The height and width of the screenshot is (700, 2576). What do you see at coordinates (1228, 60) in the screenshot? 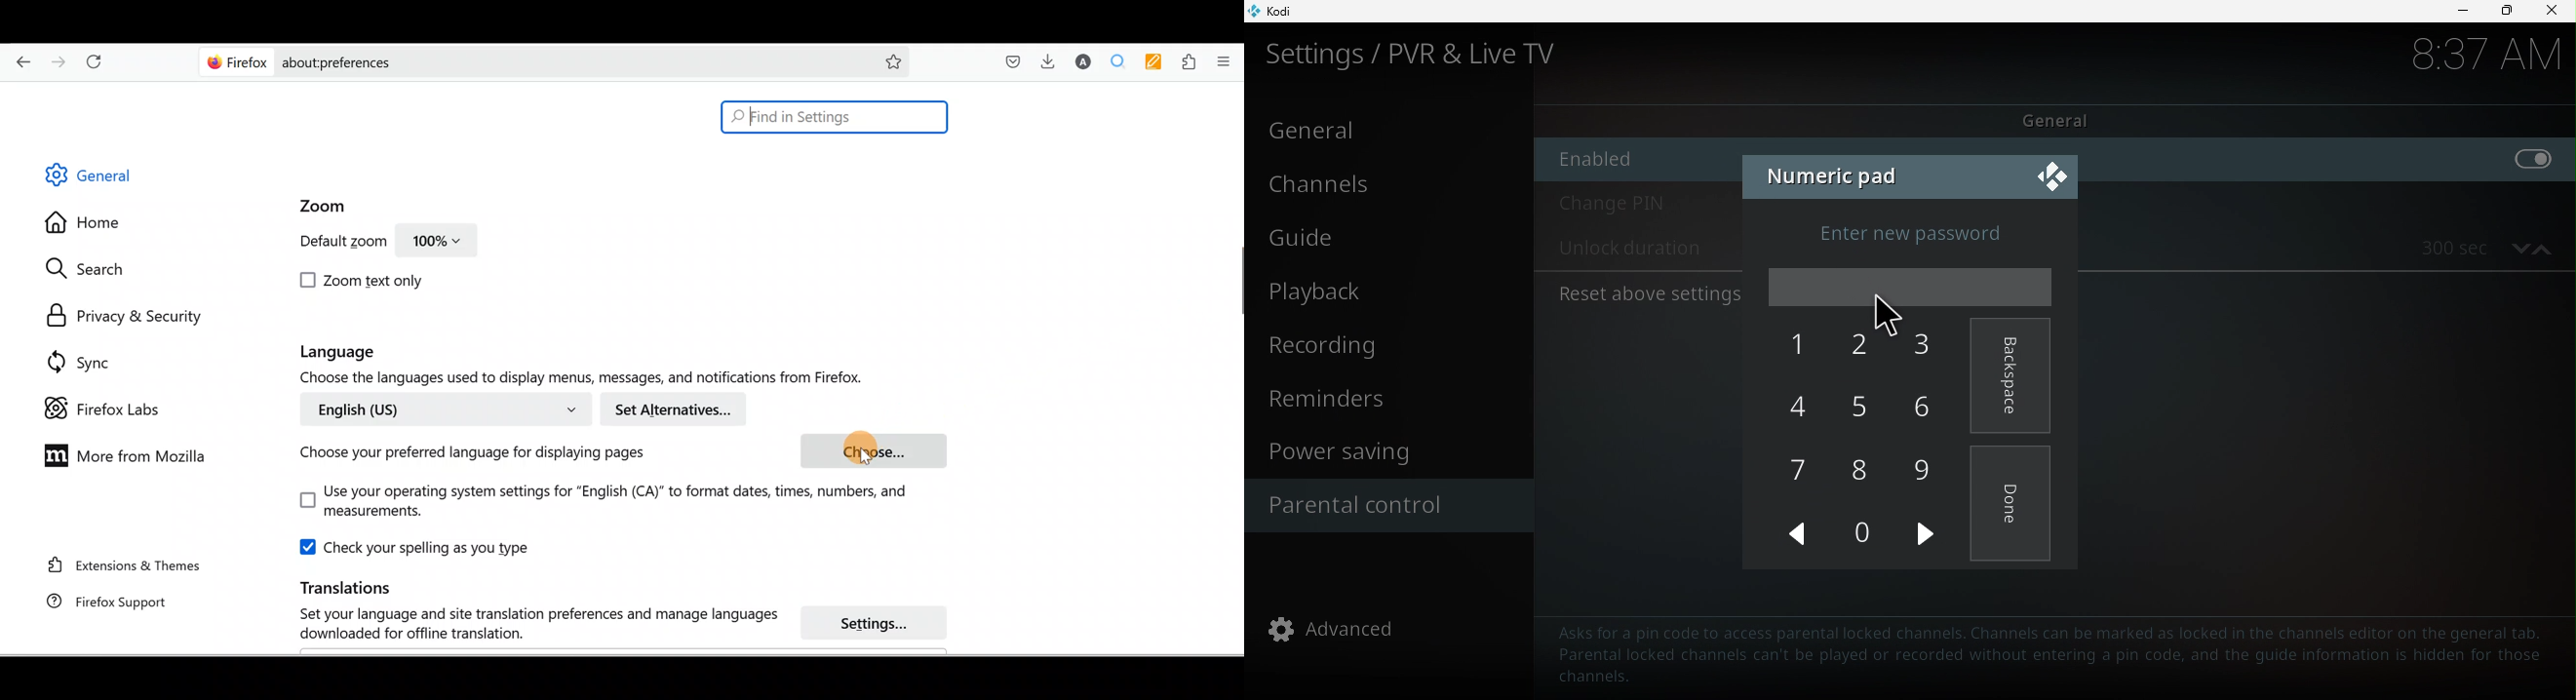
I see `Open application menu` at bounding box center [1228, 60].